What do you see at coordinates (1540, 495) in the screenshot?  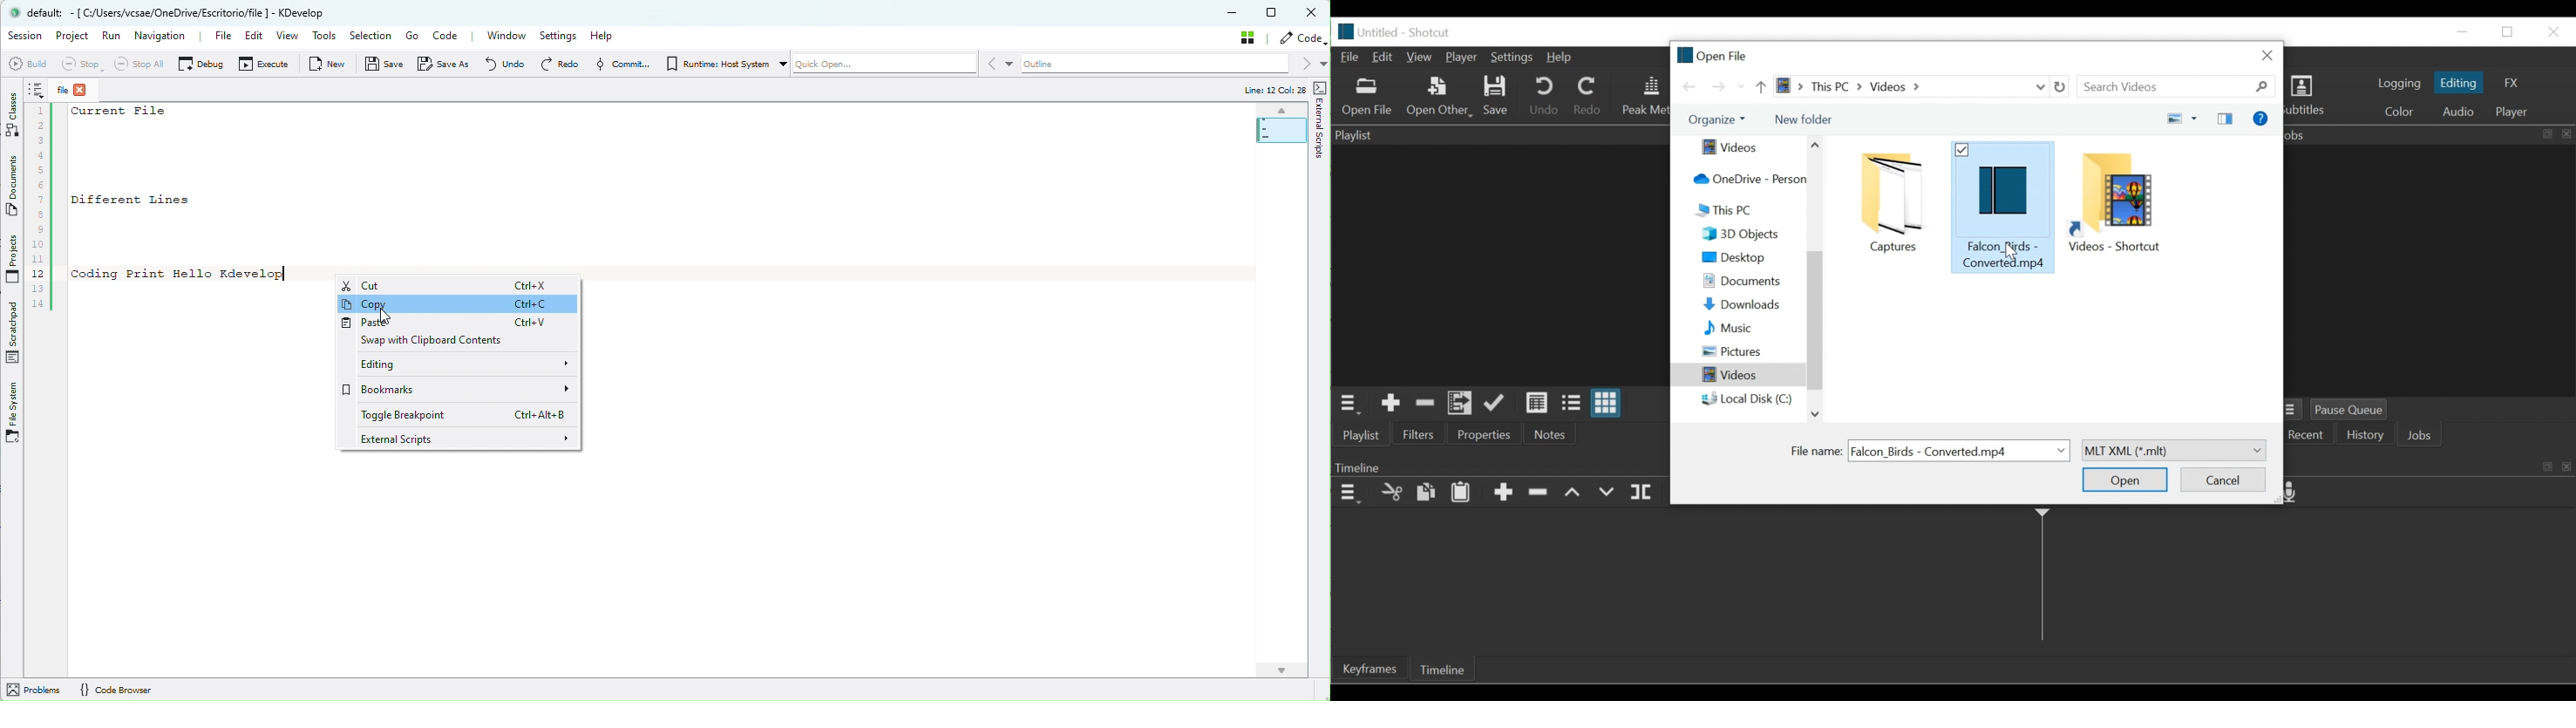 I see `Ripple Delete` at bounding box center [1540, 495].